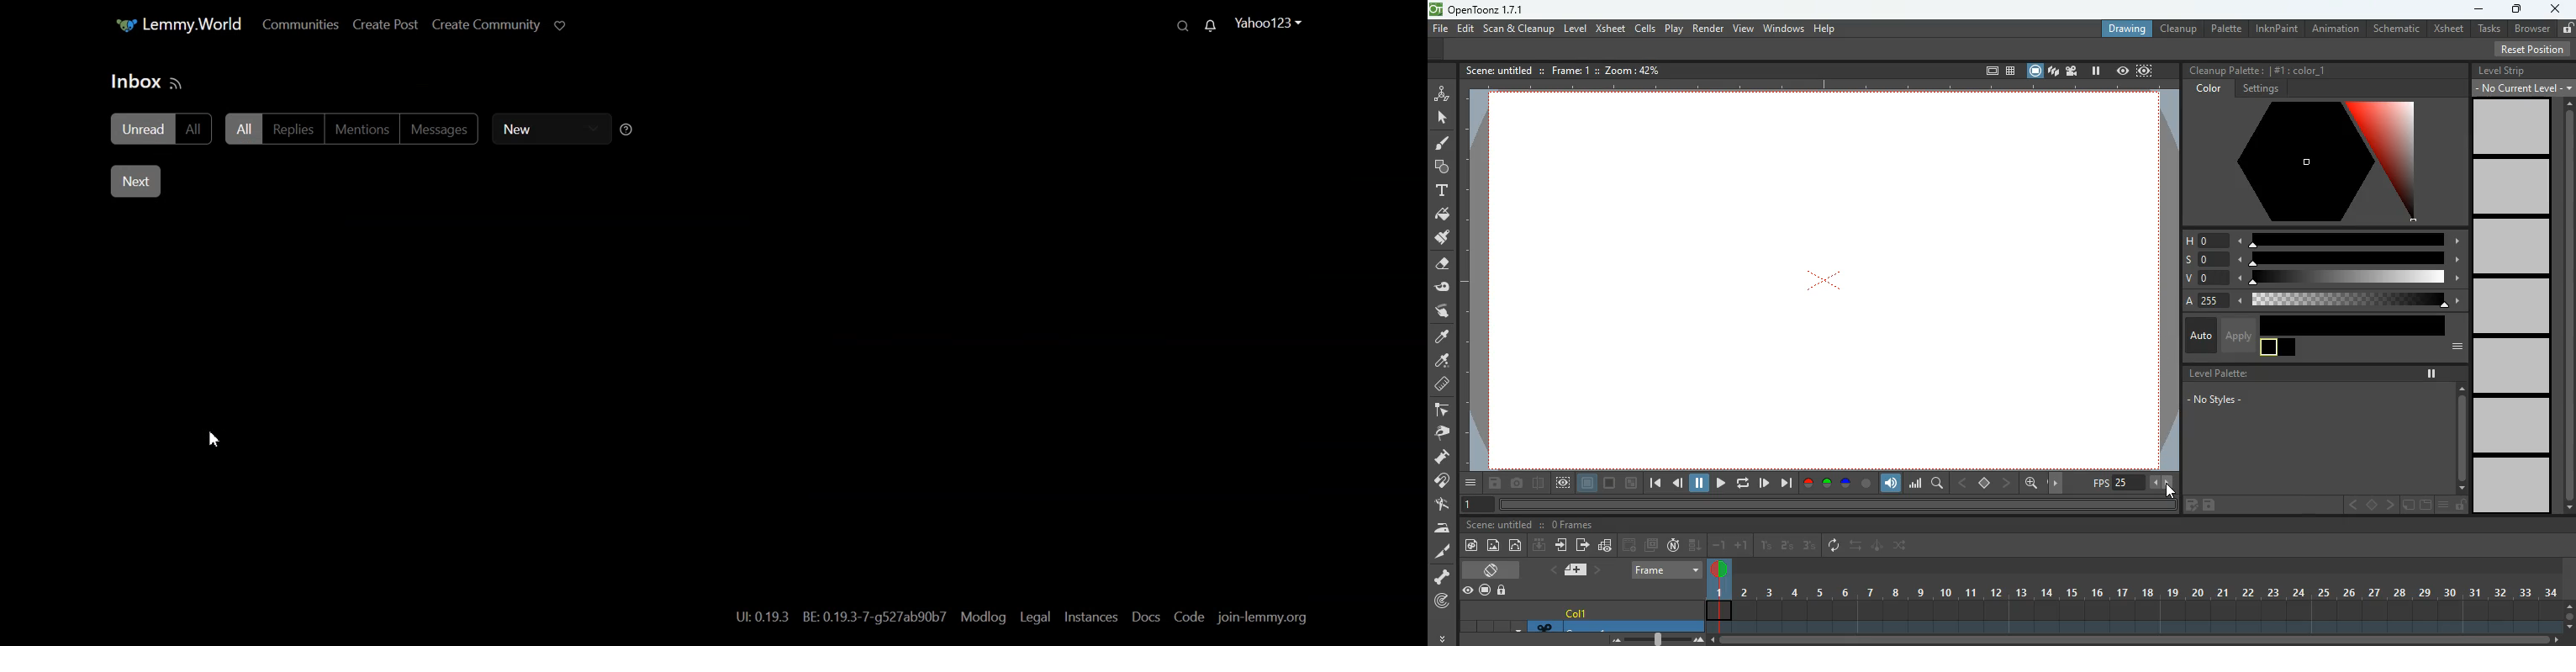 This screenshot has width=2576, height=672. Describe the element at coordinates (1877, 548) in the screenshot. I see `edit` at that location.